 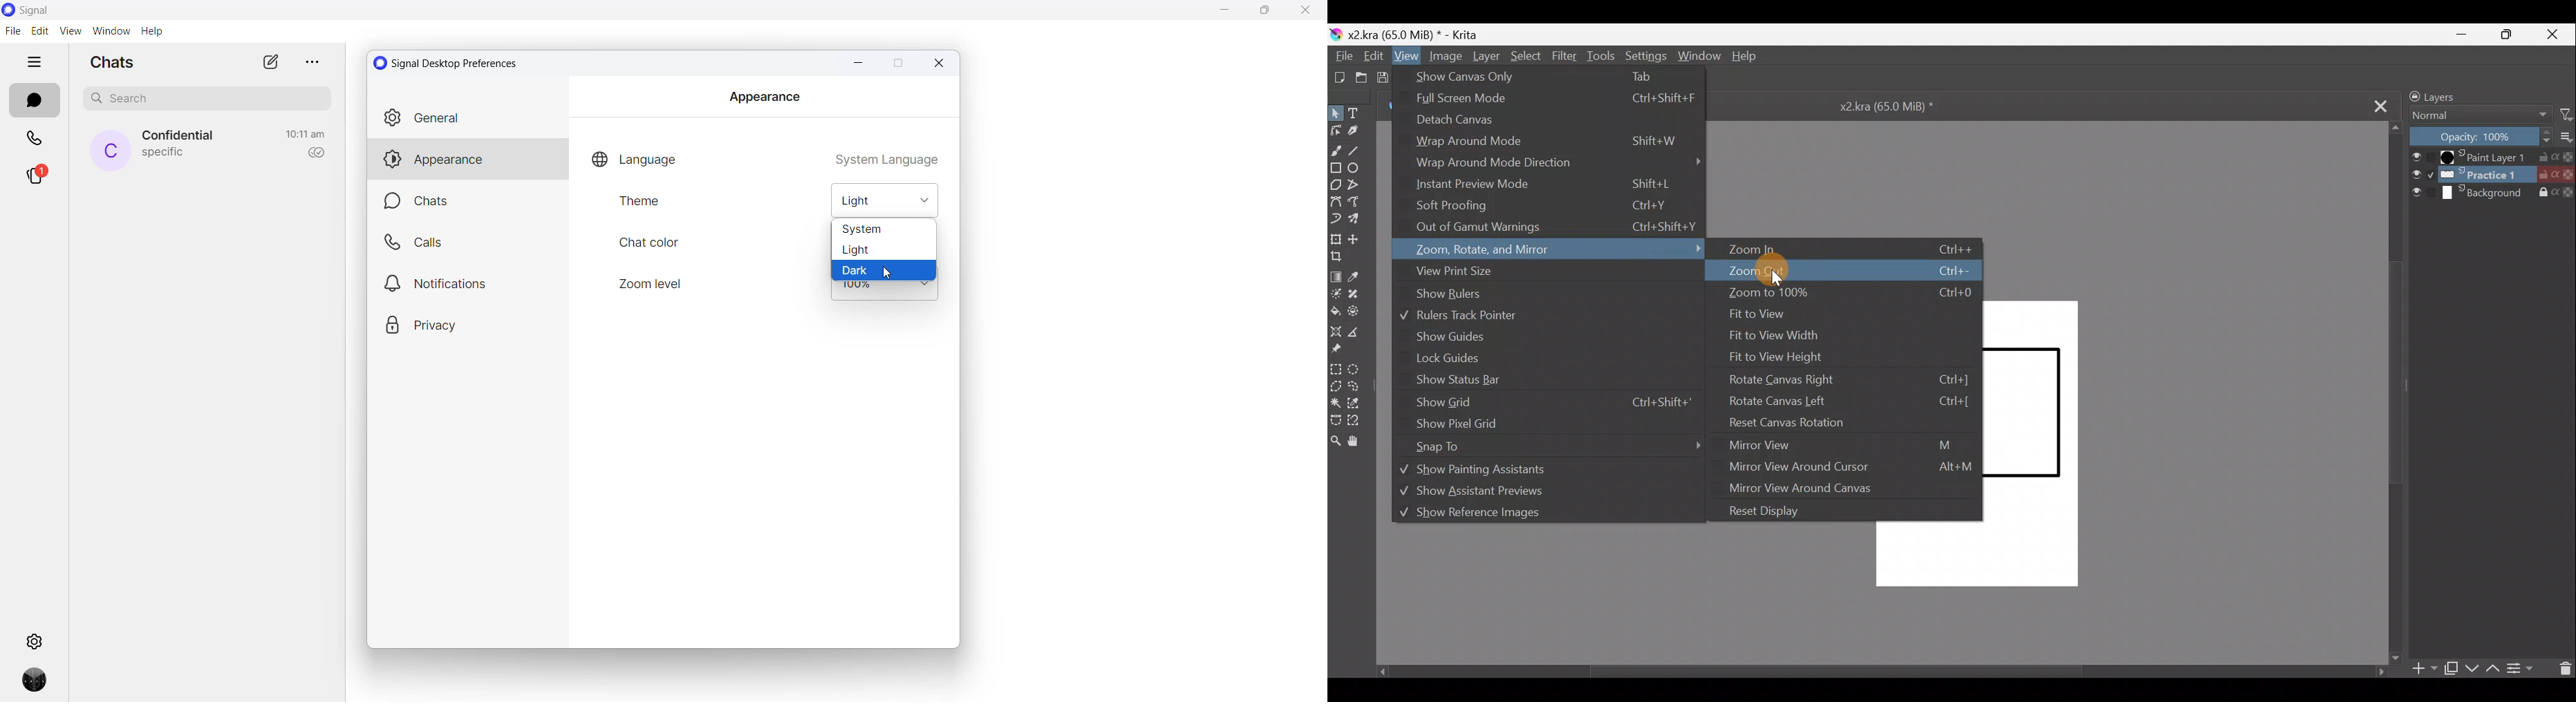 What do you see at coordinates (885, 269) in the screenshot?
I see `dark` at bounding box center [885, 269].